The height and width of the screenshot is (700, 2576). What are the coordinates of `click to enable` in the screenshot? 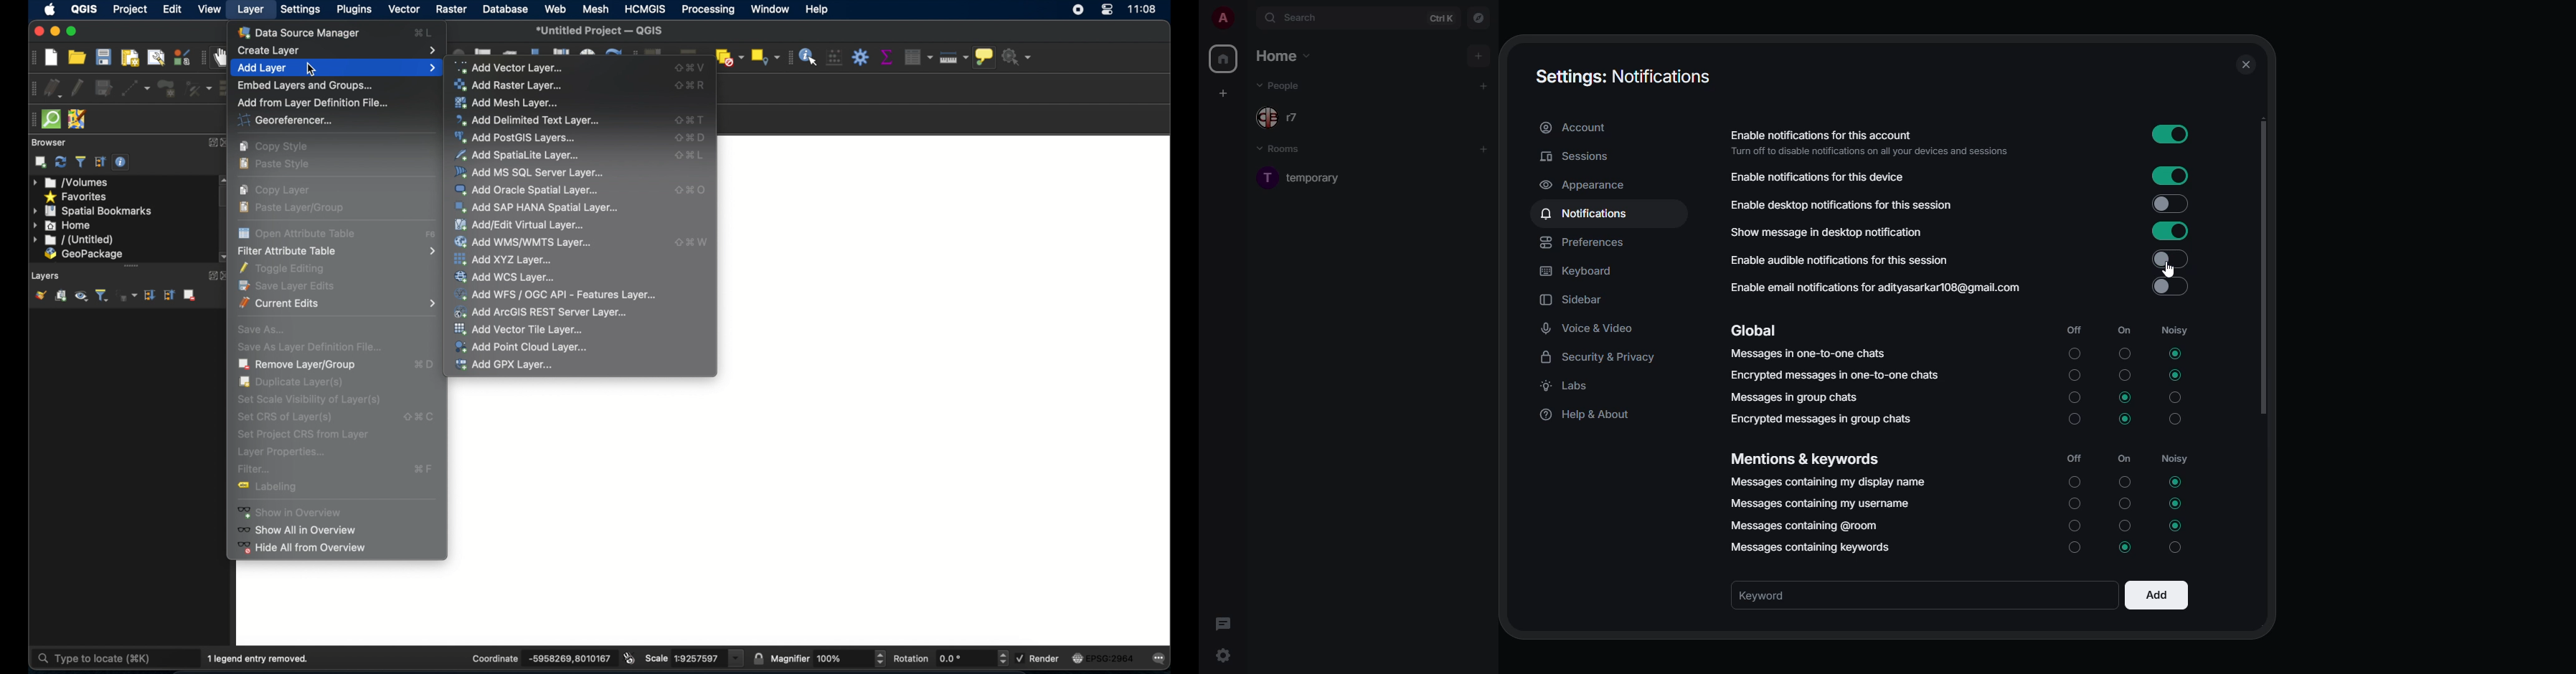 It's located at (2169, 288).